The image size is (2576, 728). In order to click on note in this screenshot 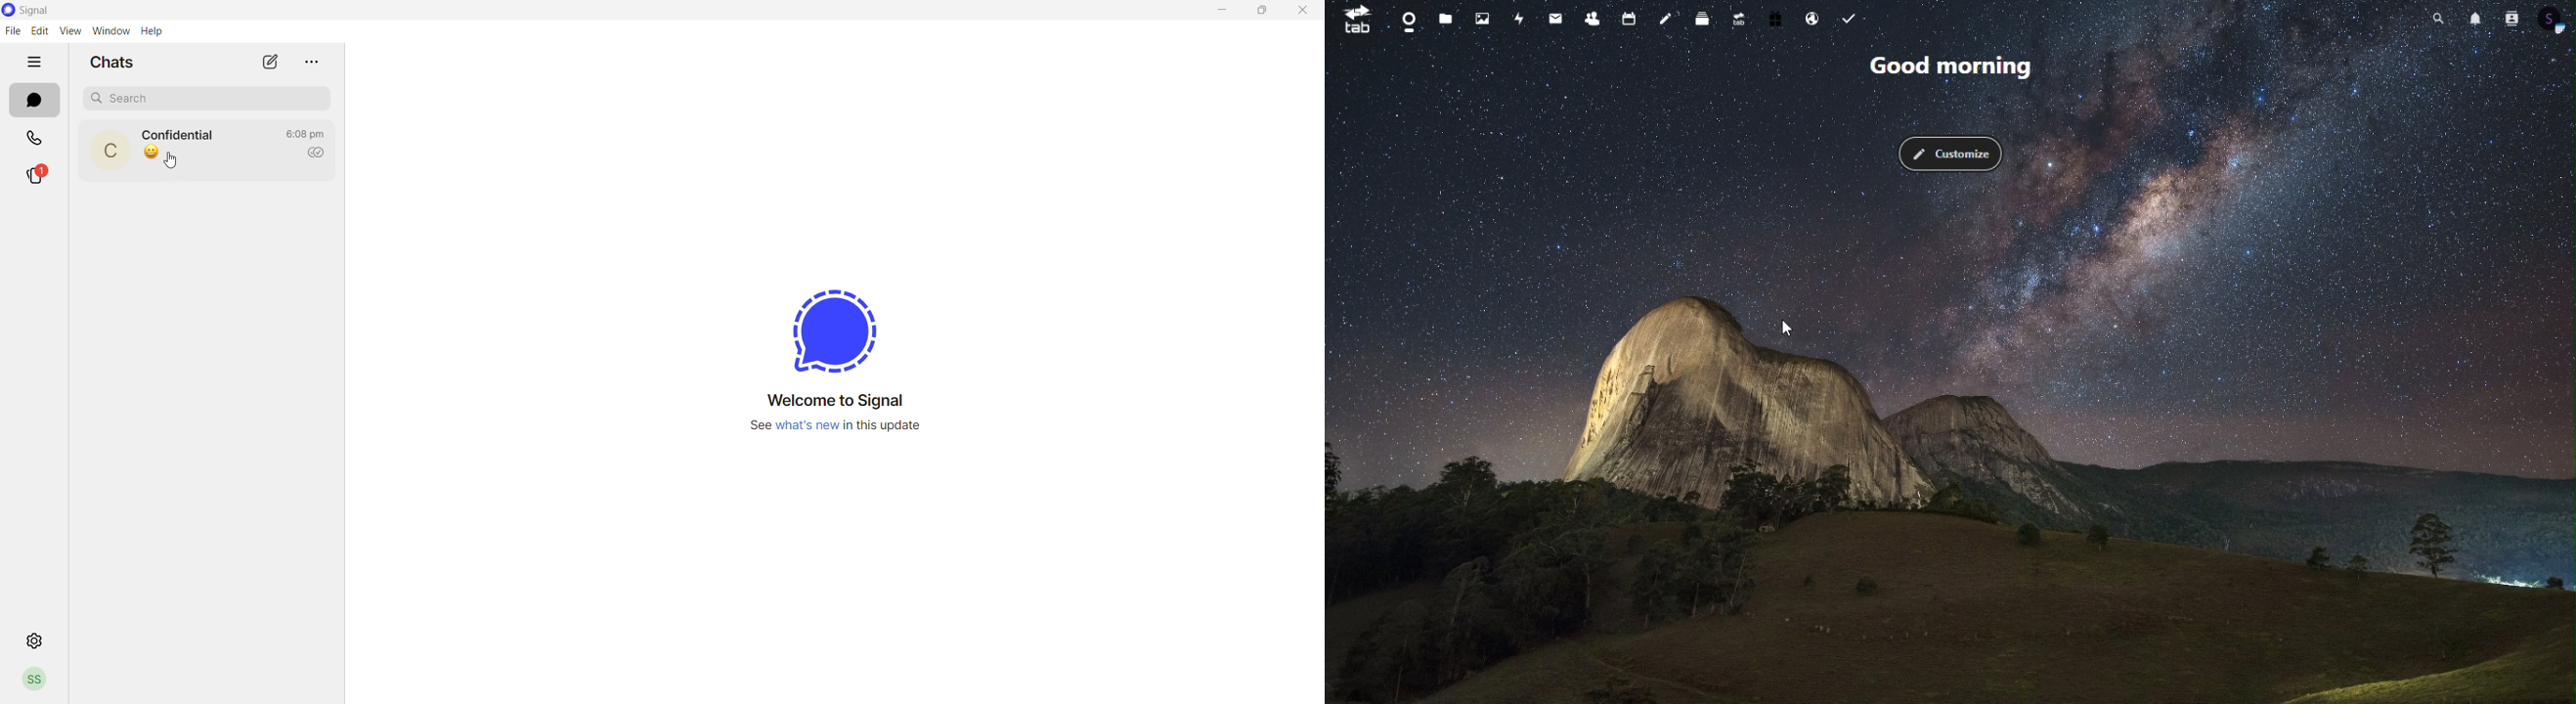, I will do `click(1666, 17)`.